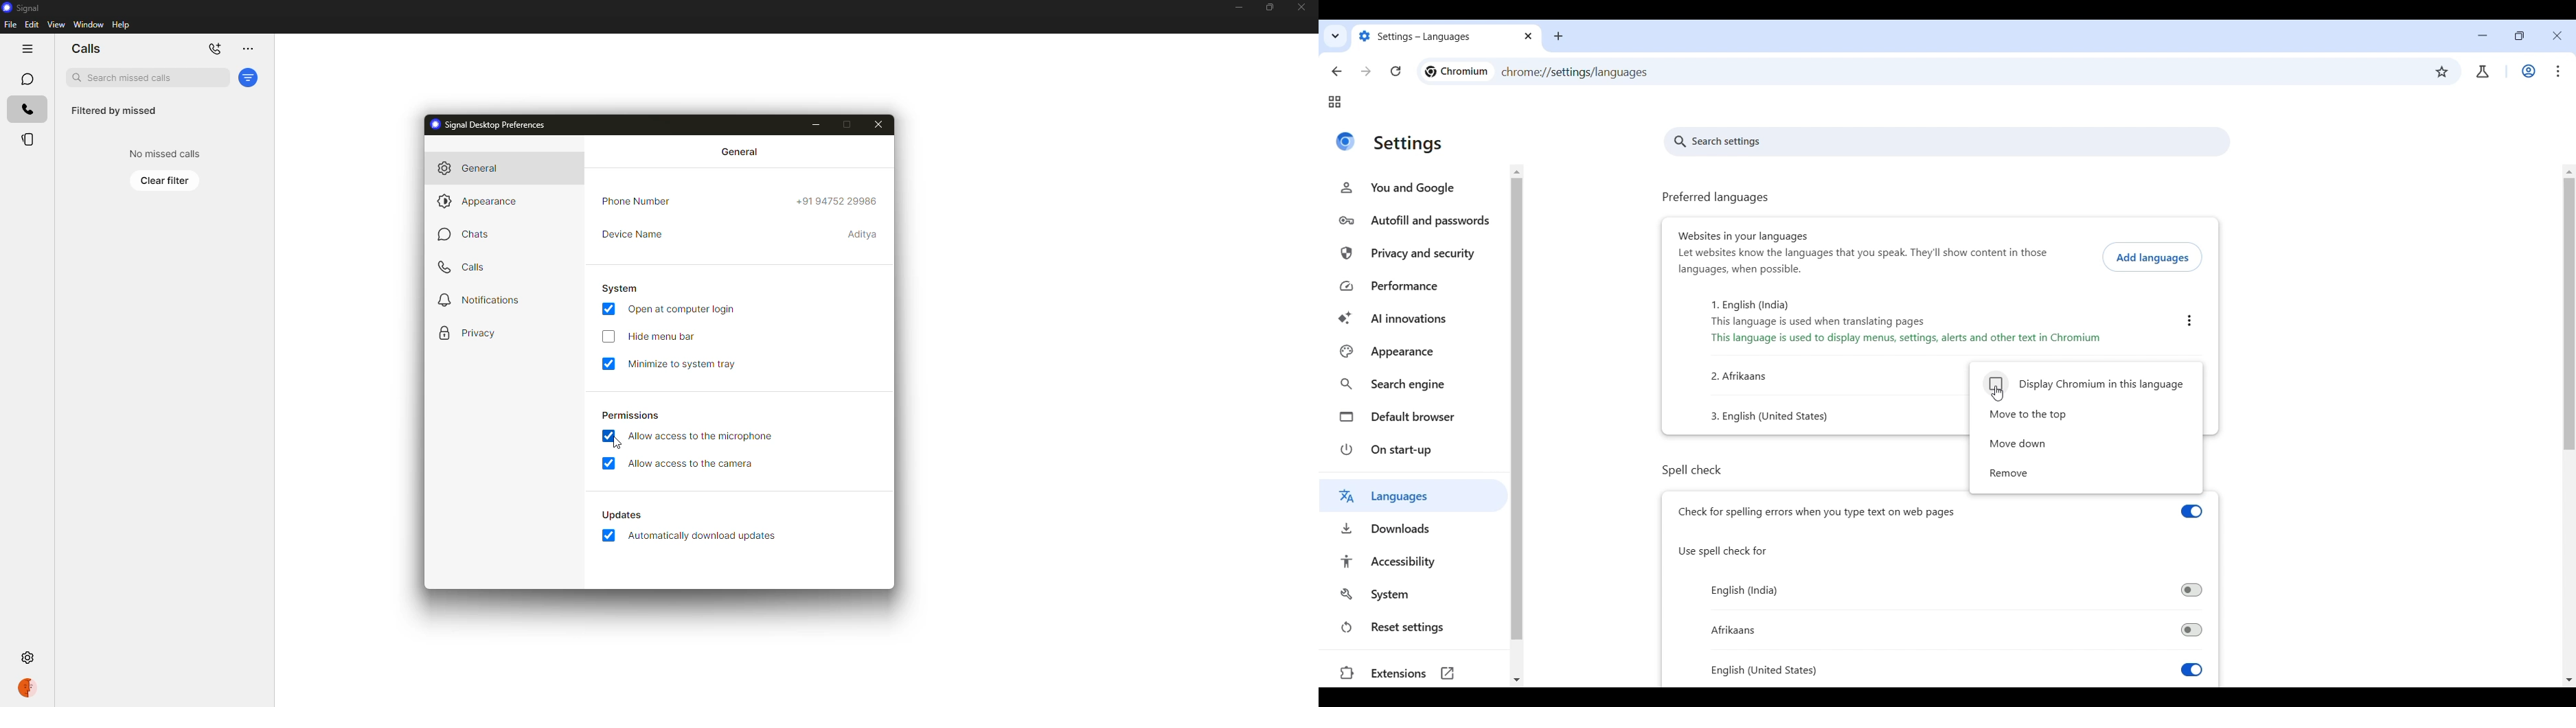 Image resolution: width=2576 pixels, height=728 pixels. Describe the element at coordinates (1998, 394) in the screenshot. I see `Cursor clicking on display Chromium in this language` at that location.